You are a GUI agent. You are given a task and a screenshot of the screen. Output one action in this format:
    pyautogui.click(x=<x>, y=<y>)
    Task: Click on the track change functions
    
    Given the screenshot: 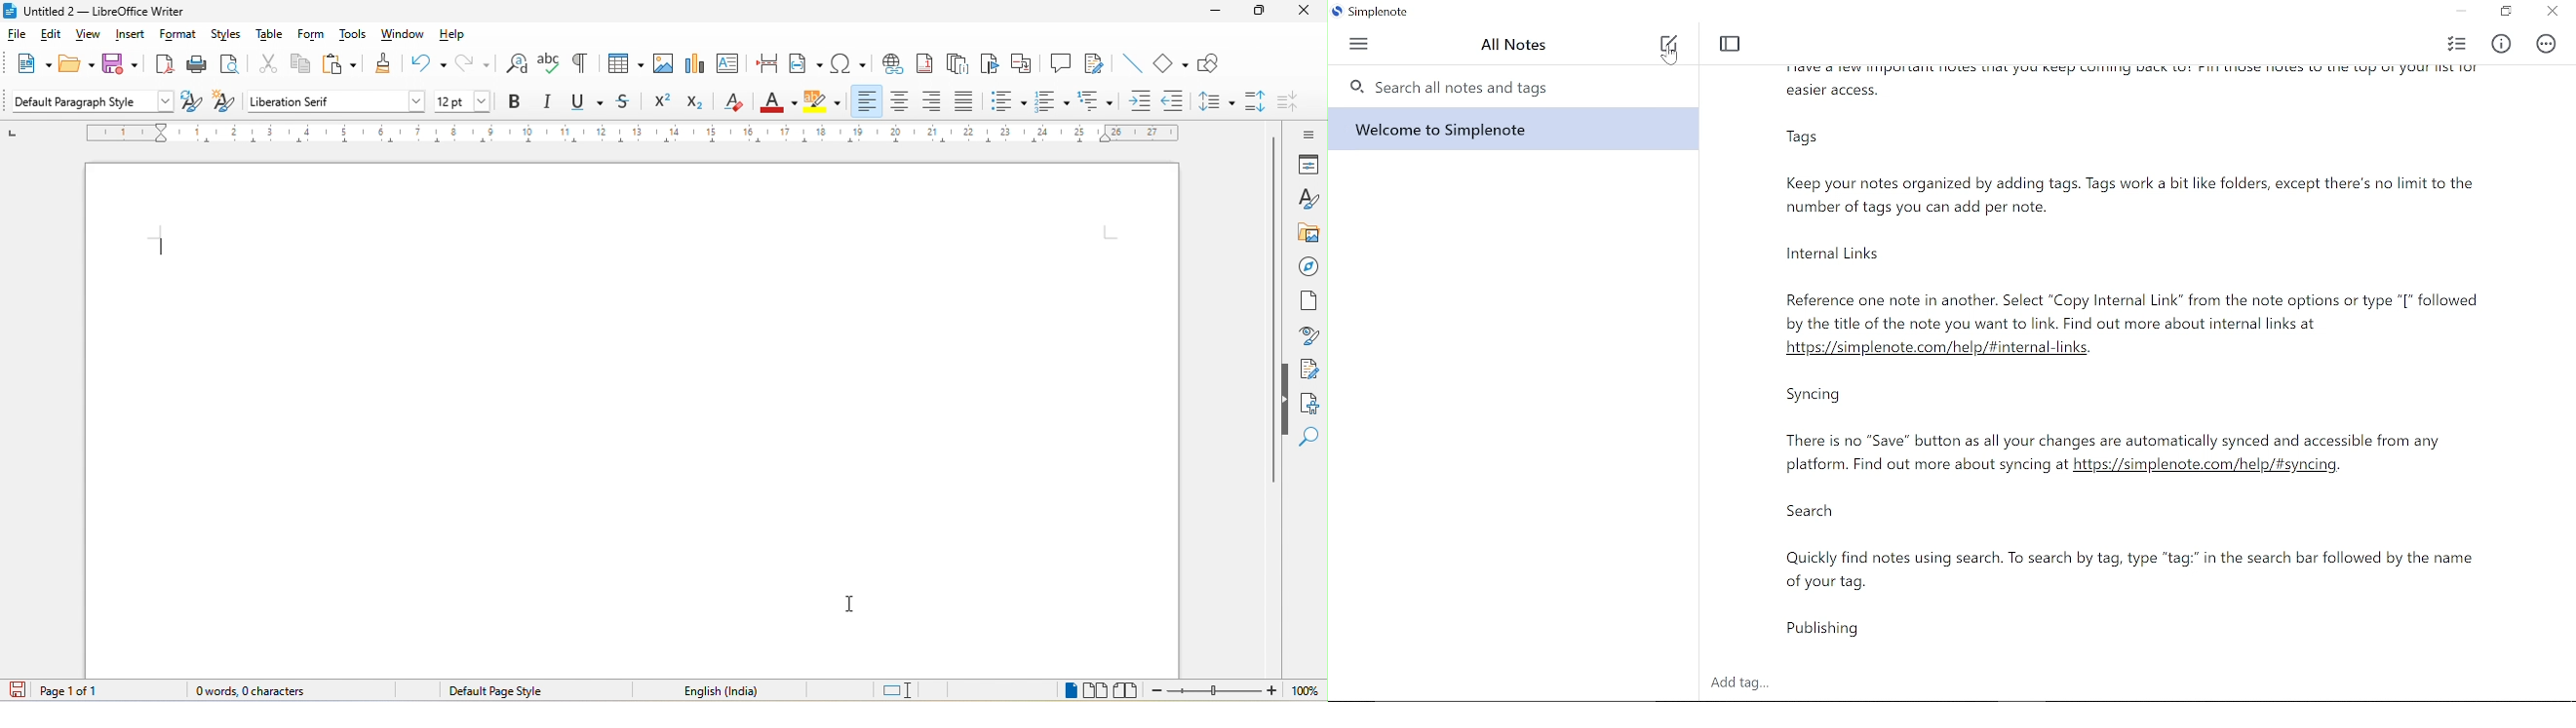 What is the action you would take?
    pyautogui.click(x=1093, y=66)
    